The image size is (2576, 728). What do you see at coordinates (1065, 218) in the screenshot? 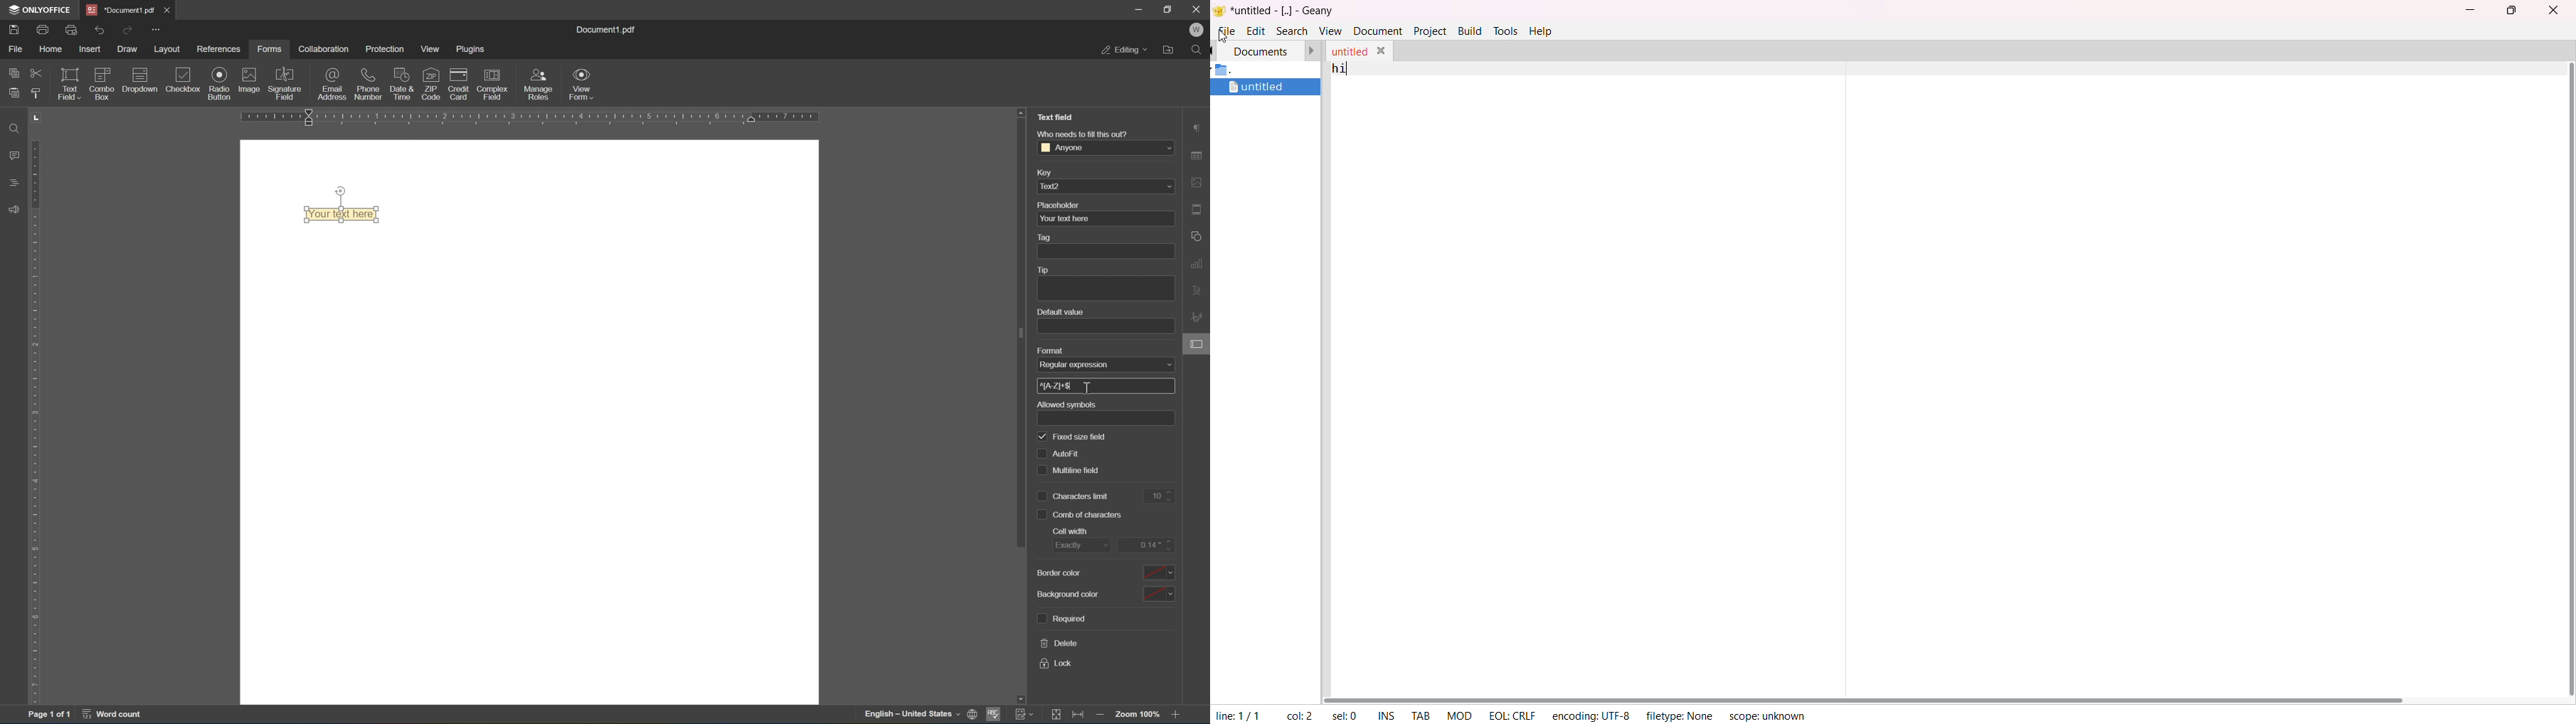
I see `your text here` at bounding box center [1065, 218].